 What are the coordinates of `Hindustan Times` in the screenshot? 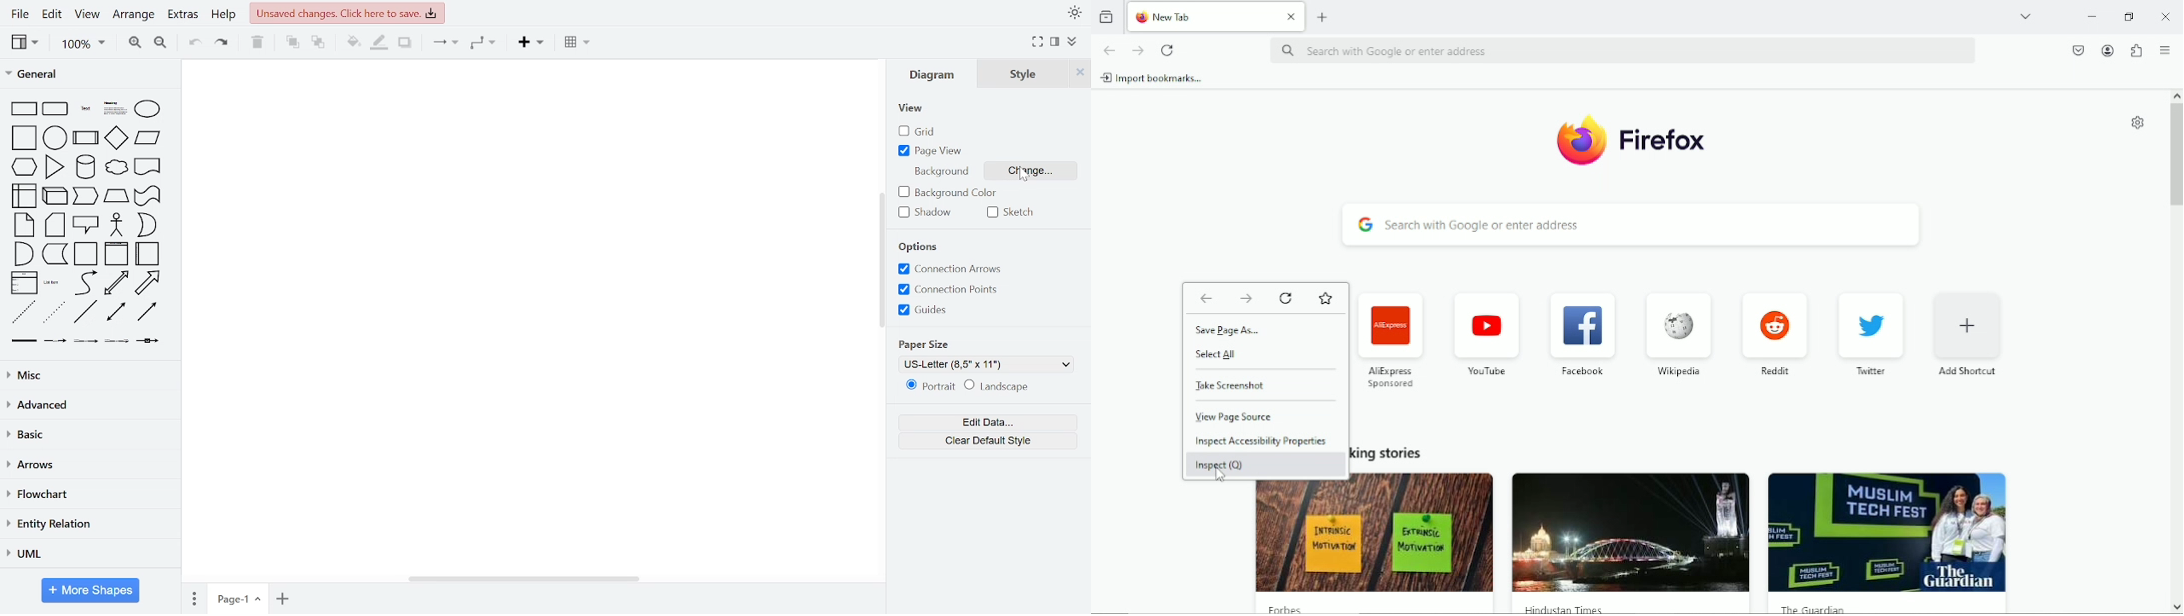 It's located at (1561, 607).